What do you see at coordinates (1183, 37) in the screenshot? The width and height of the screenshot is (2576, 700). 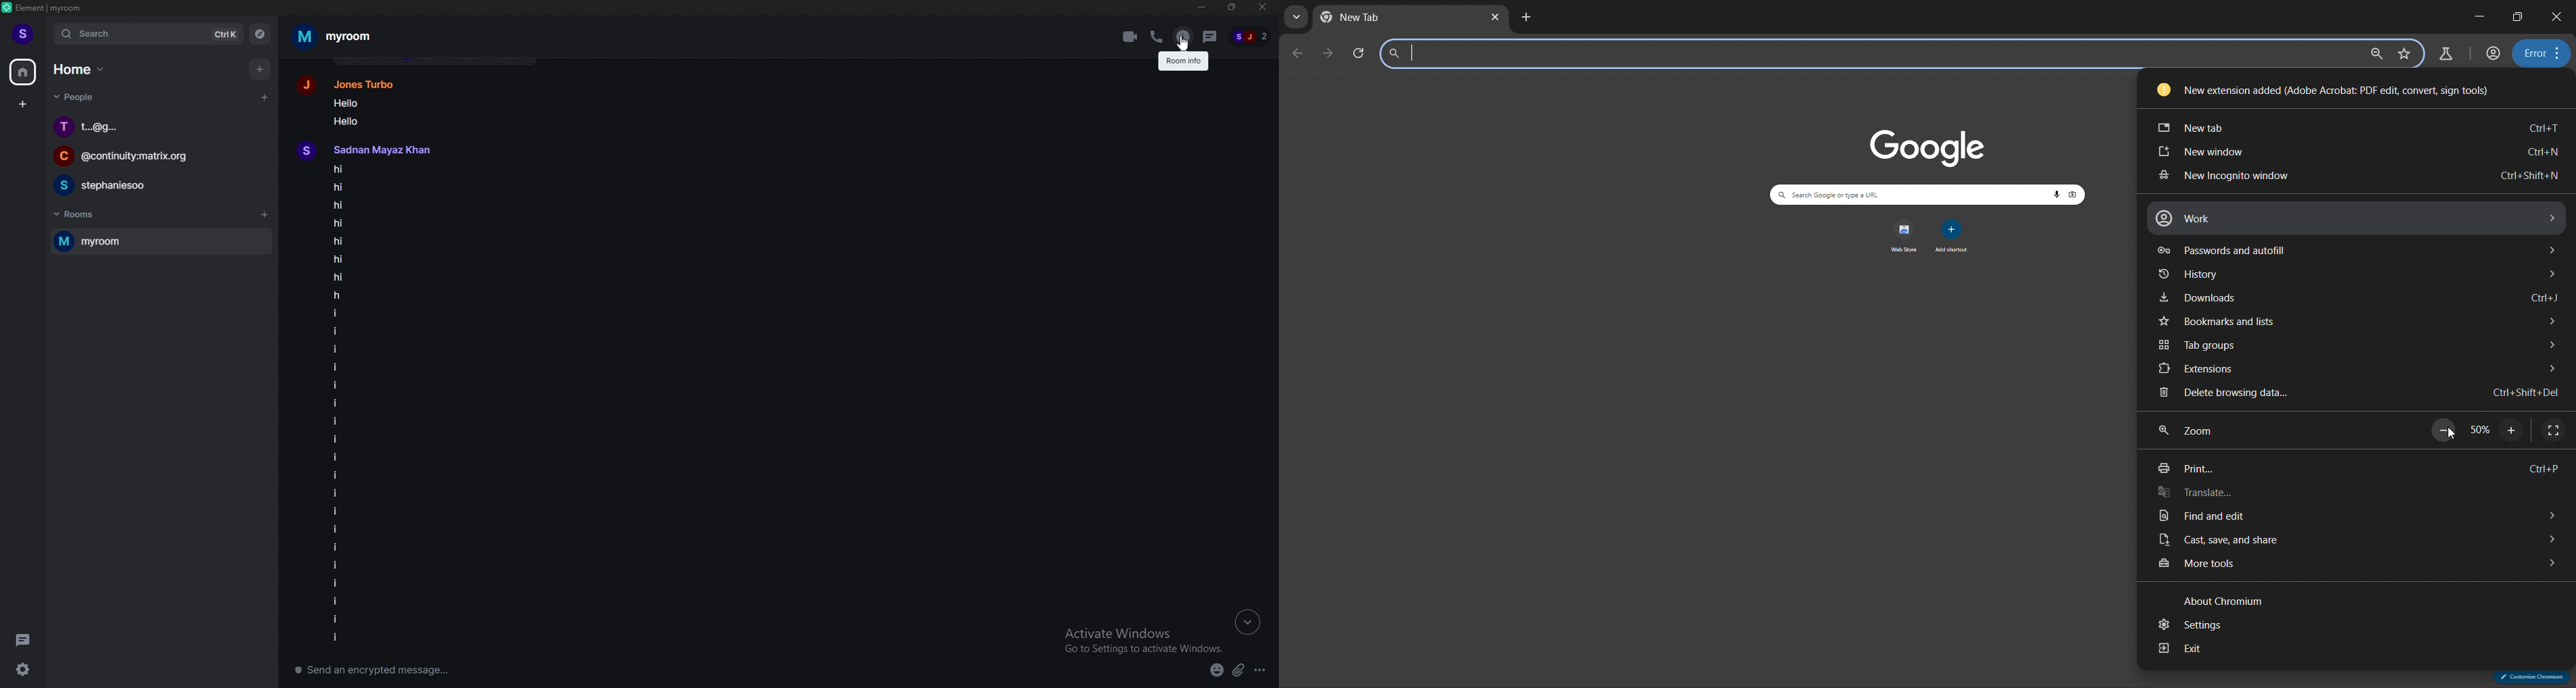 I see `room info` at bounding box center [1183, 37].